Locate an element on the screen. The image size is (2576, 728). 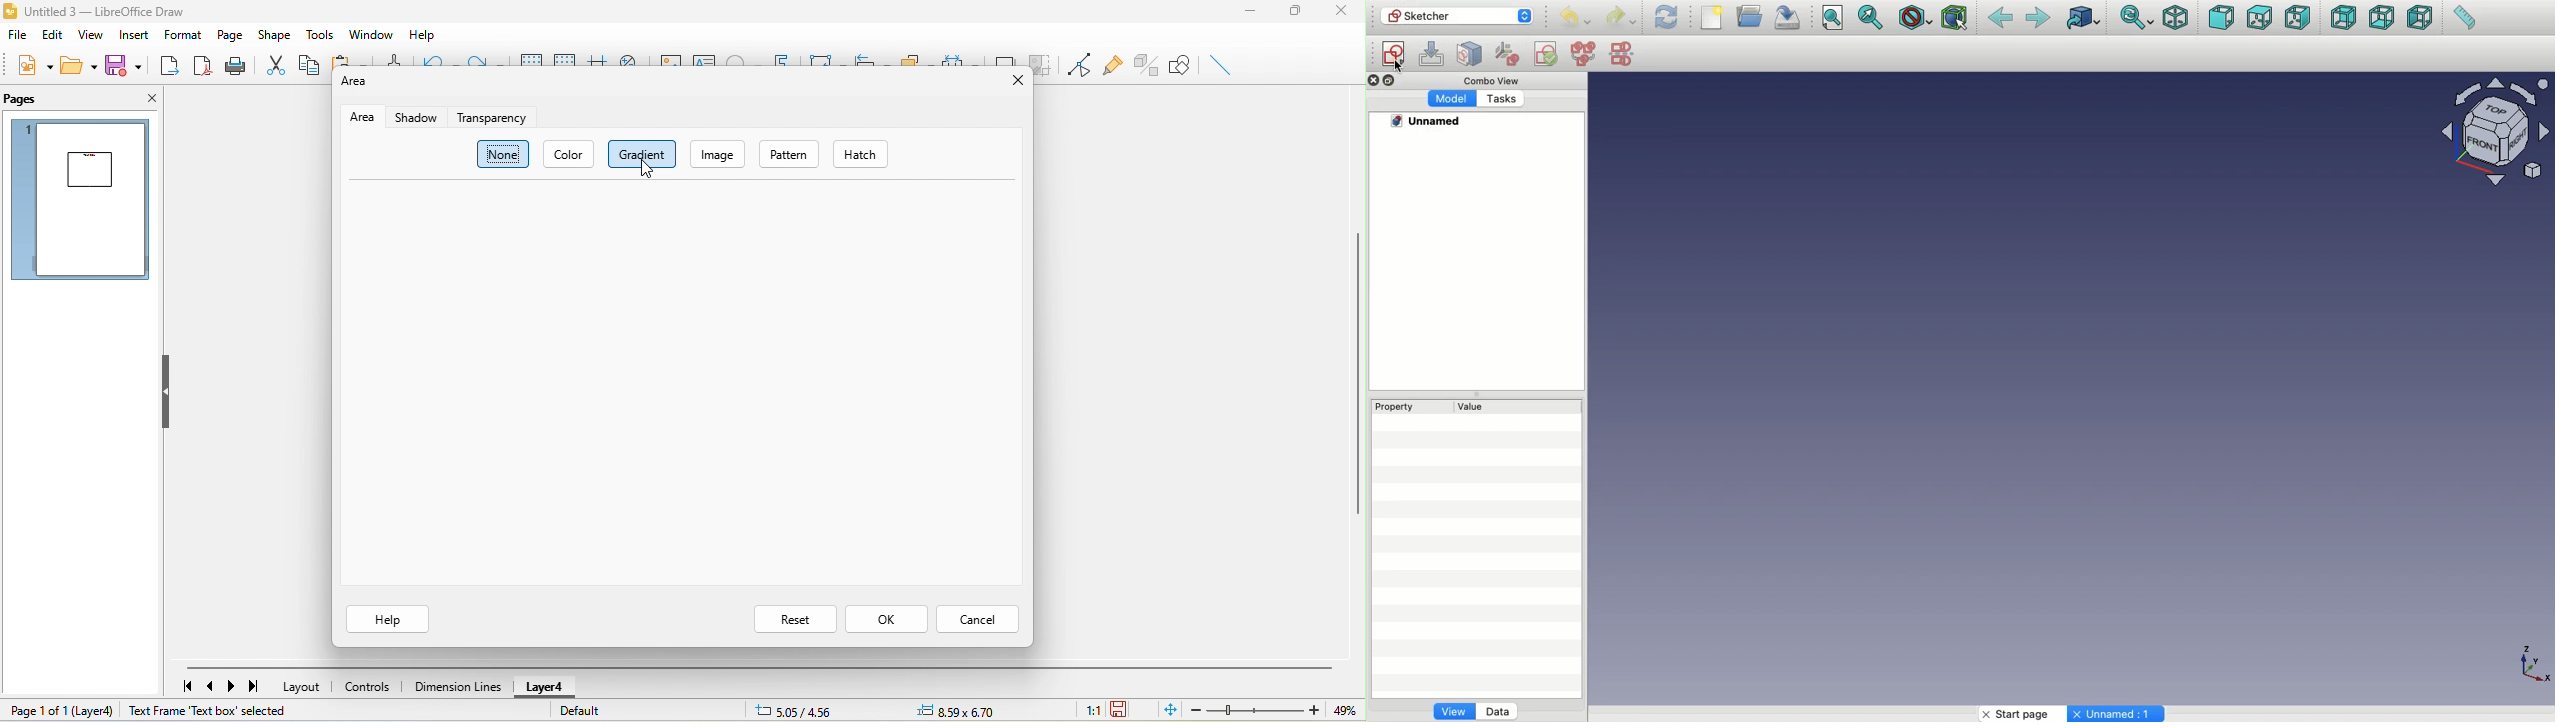
Edit sketch is located at coordinates (1434, 55).